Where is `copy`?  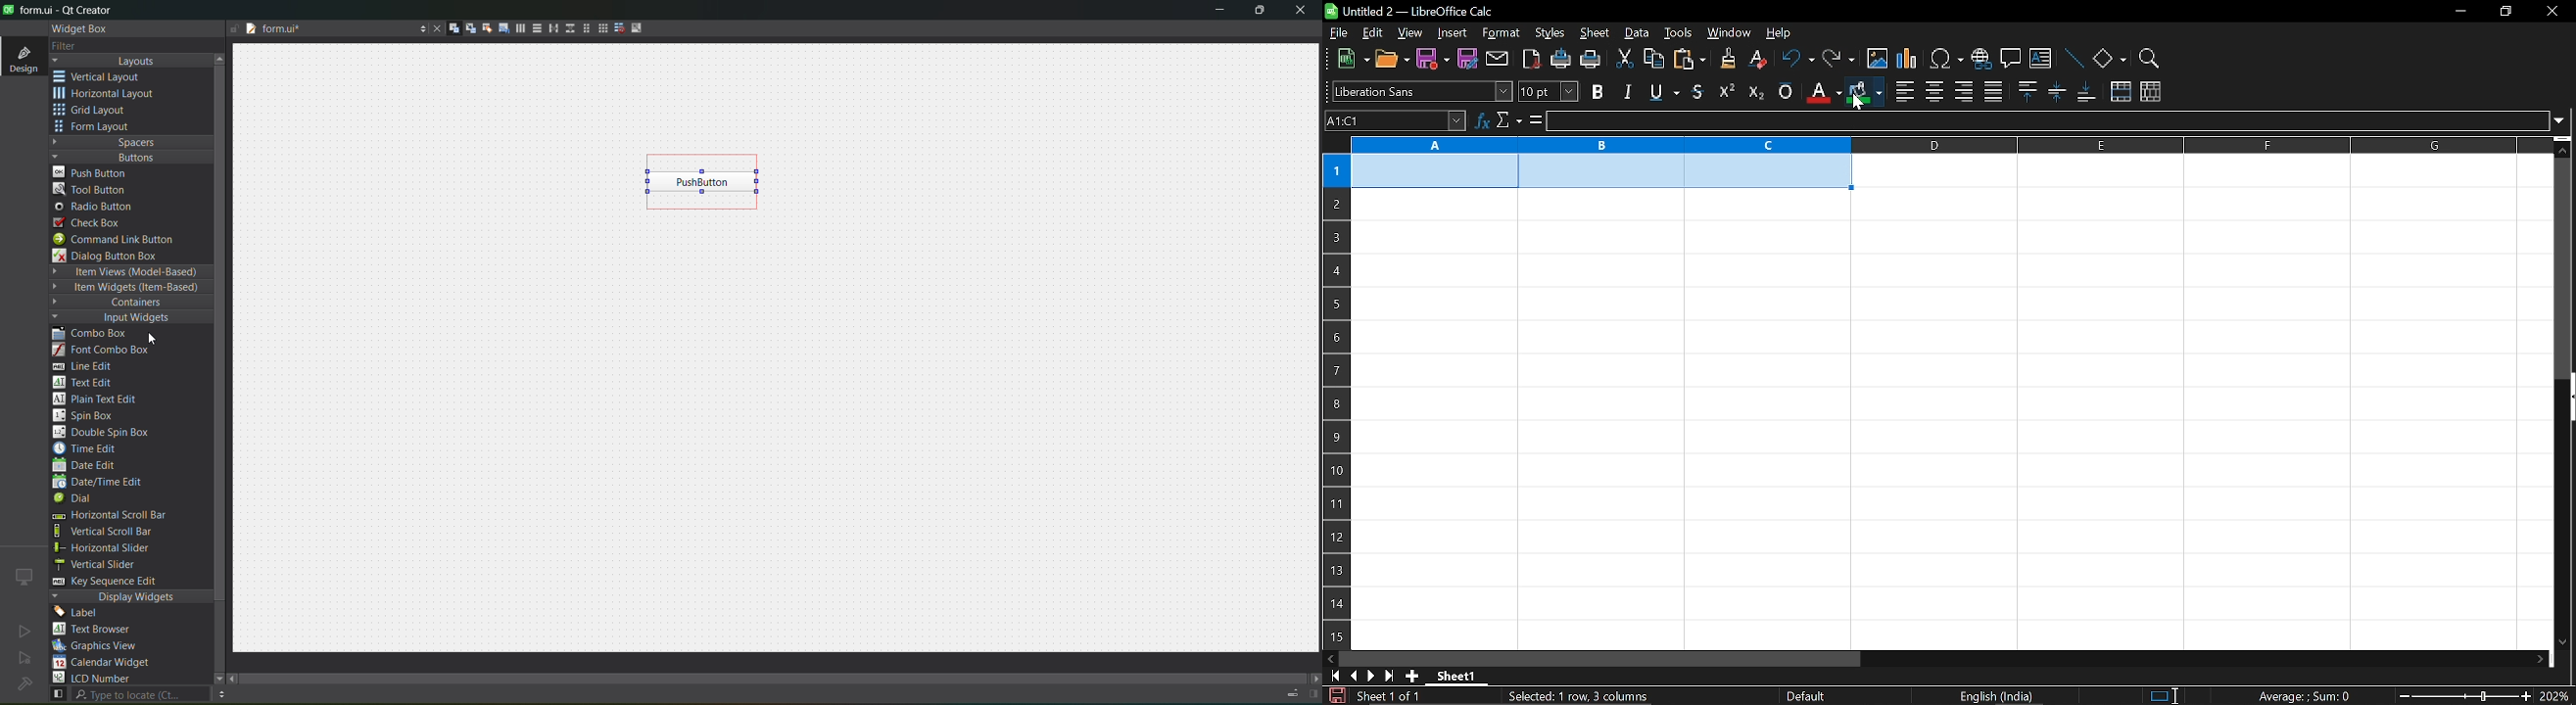 copy is located at coordinates (1654, 59).